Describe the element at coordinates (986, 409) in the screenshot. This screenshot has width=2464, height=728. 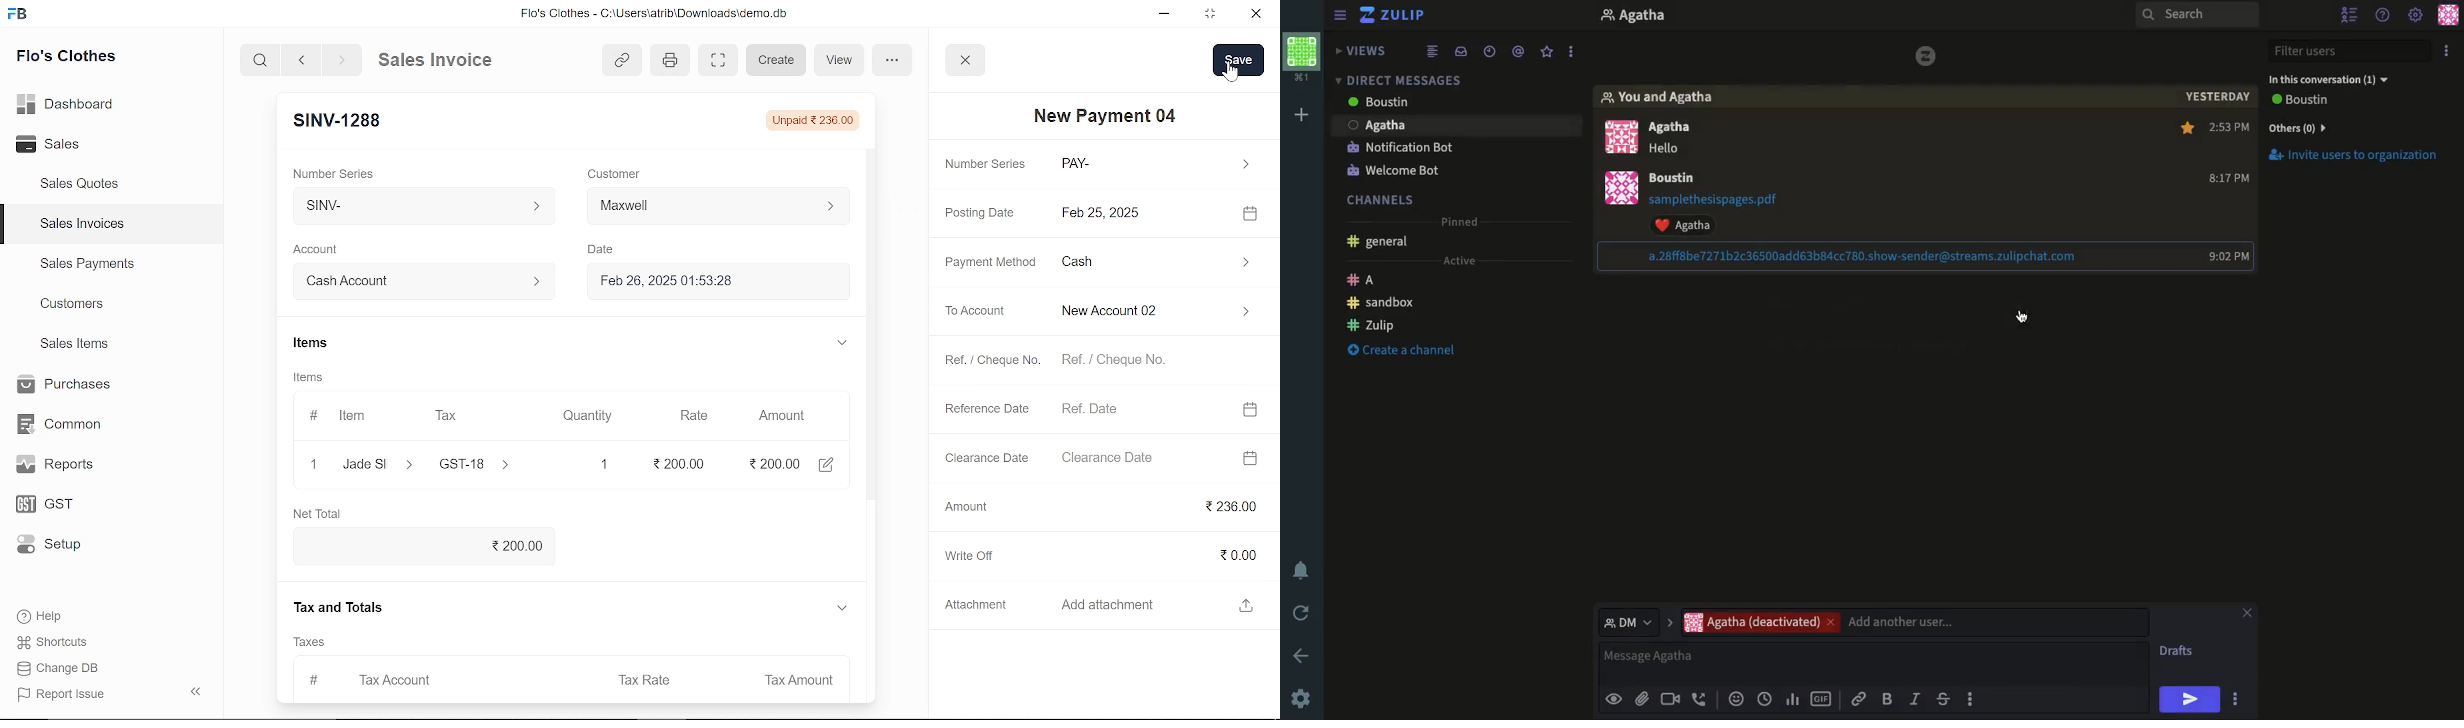
I see `Reference Date` at that location.